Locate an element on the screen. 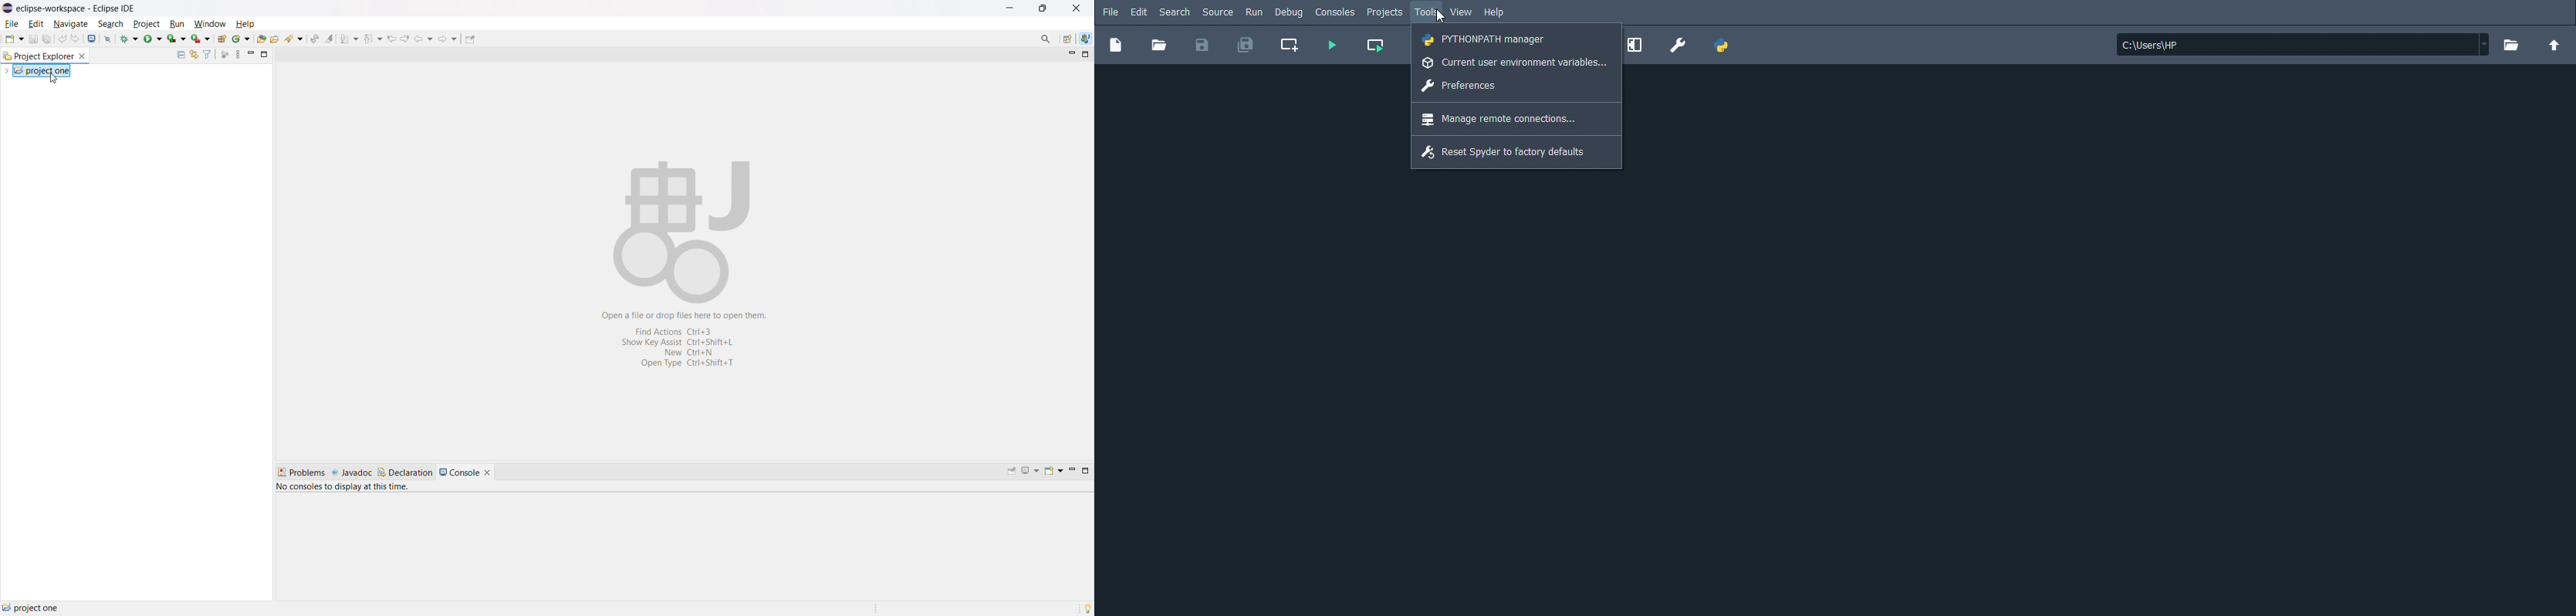 This screenshot has width=2576, height=616. Browse a working directory is located at coordinates (2512, 46).